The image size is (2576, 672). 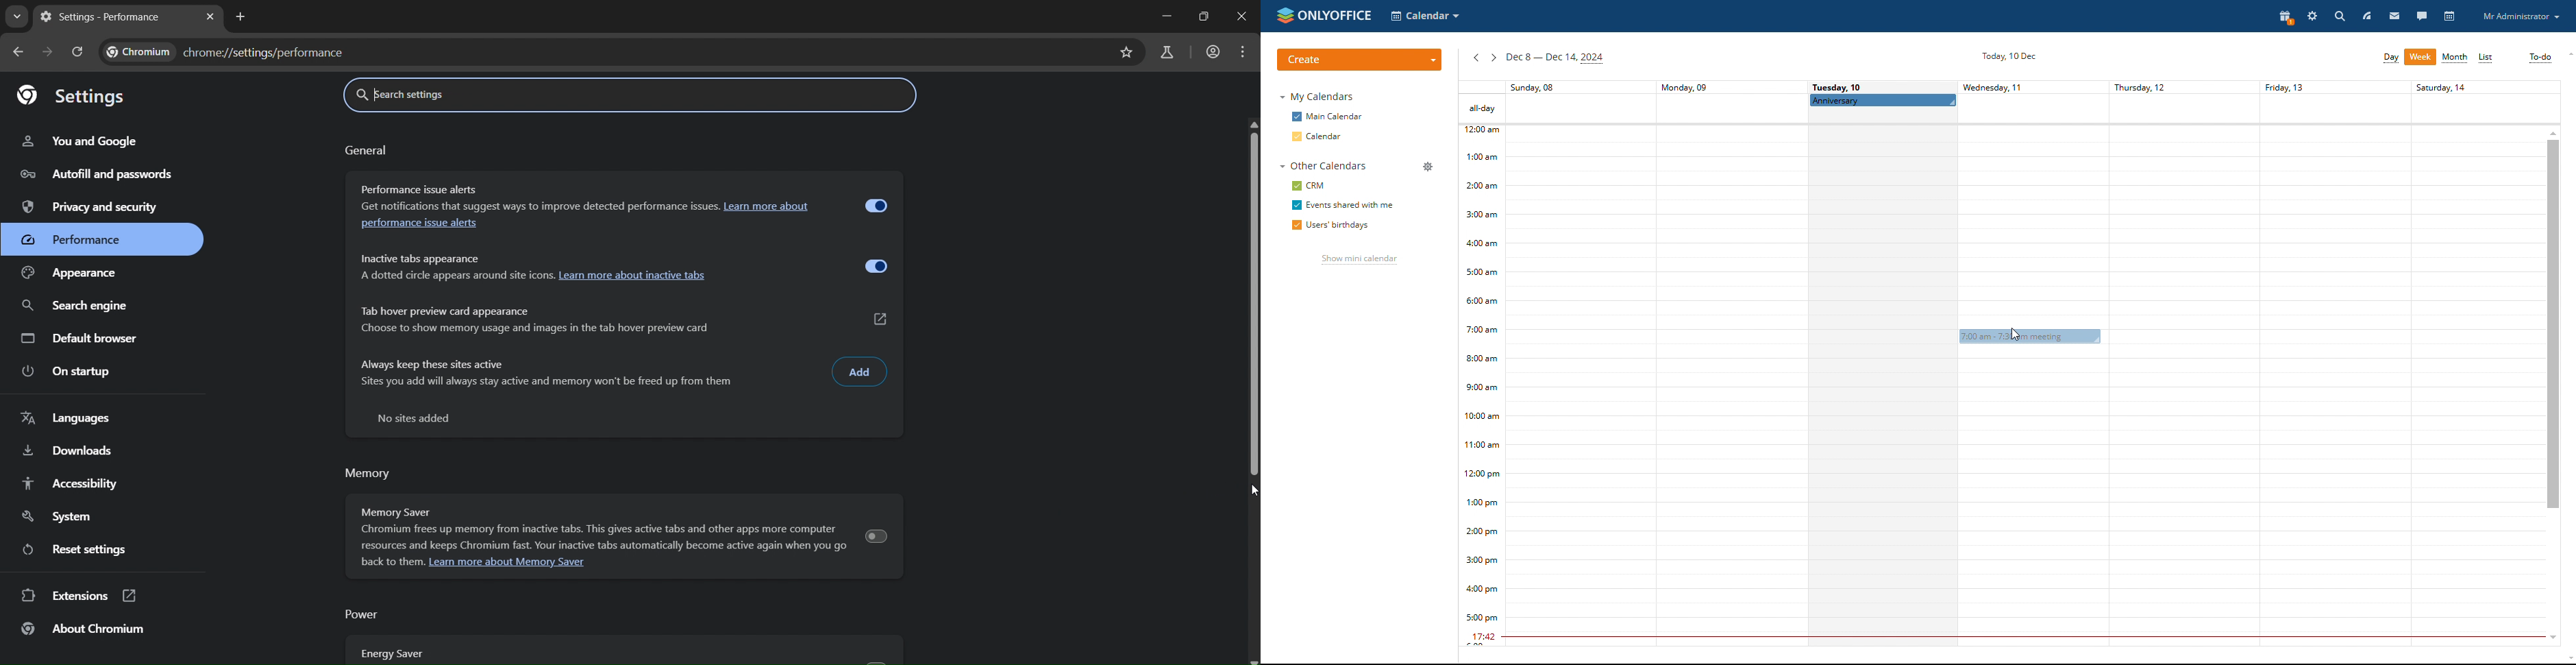 I want to click on autofill and passwords, so click(x=99, y=175).